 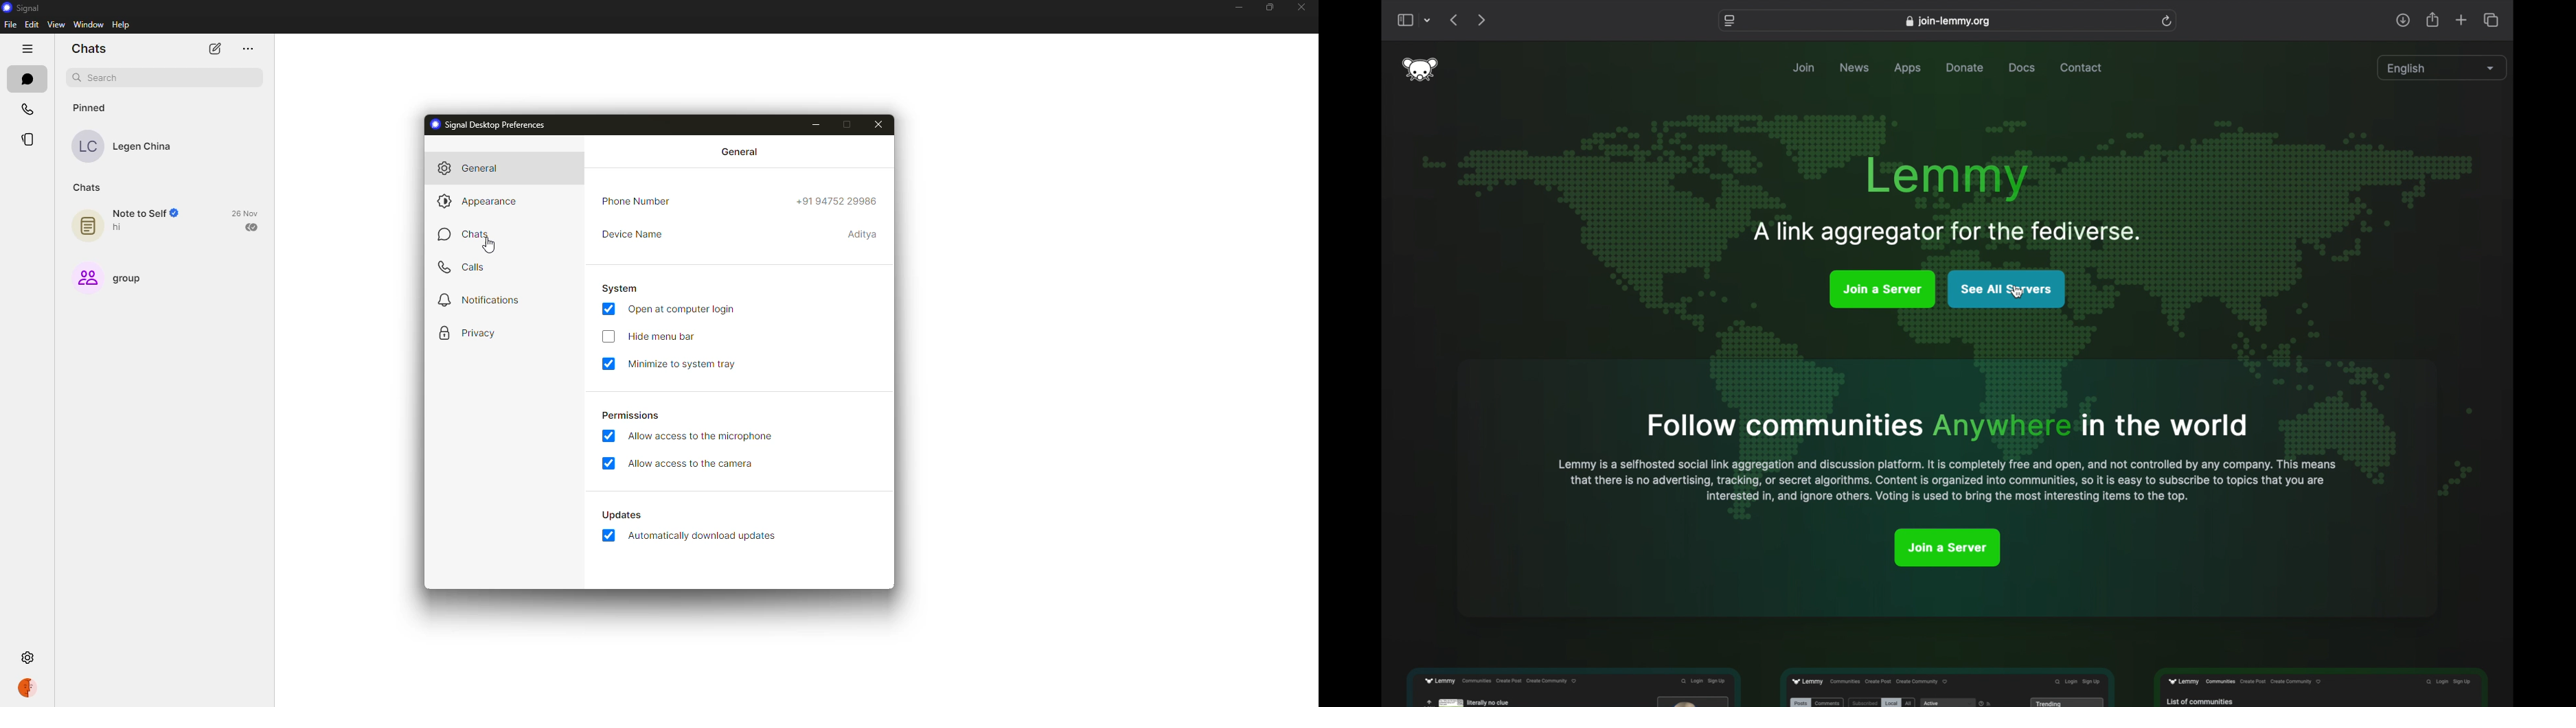 I want to click on close, so click(x=1302, y=8).